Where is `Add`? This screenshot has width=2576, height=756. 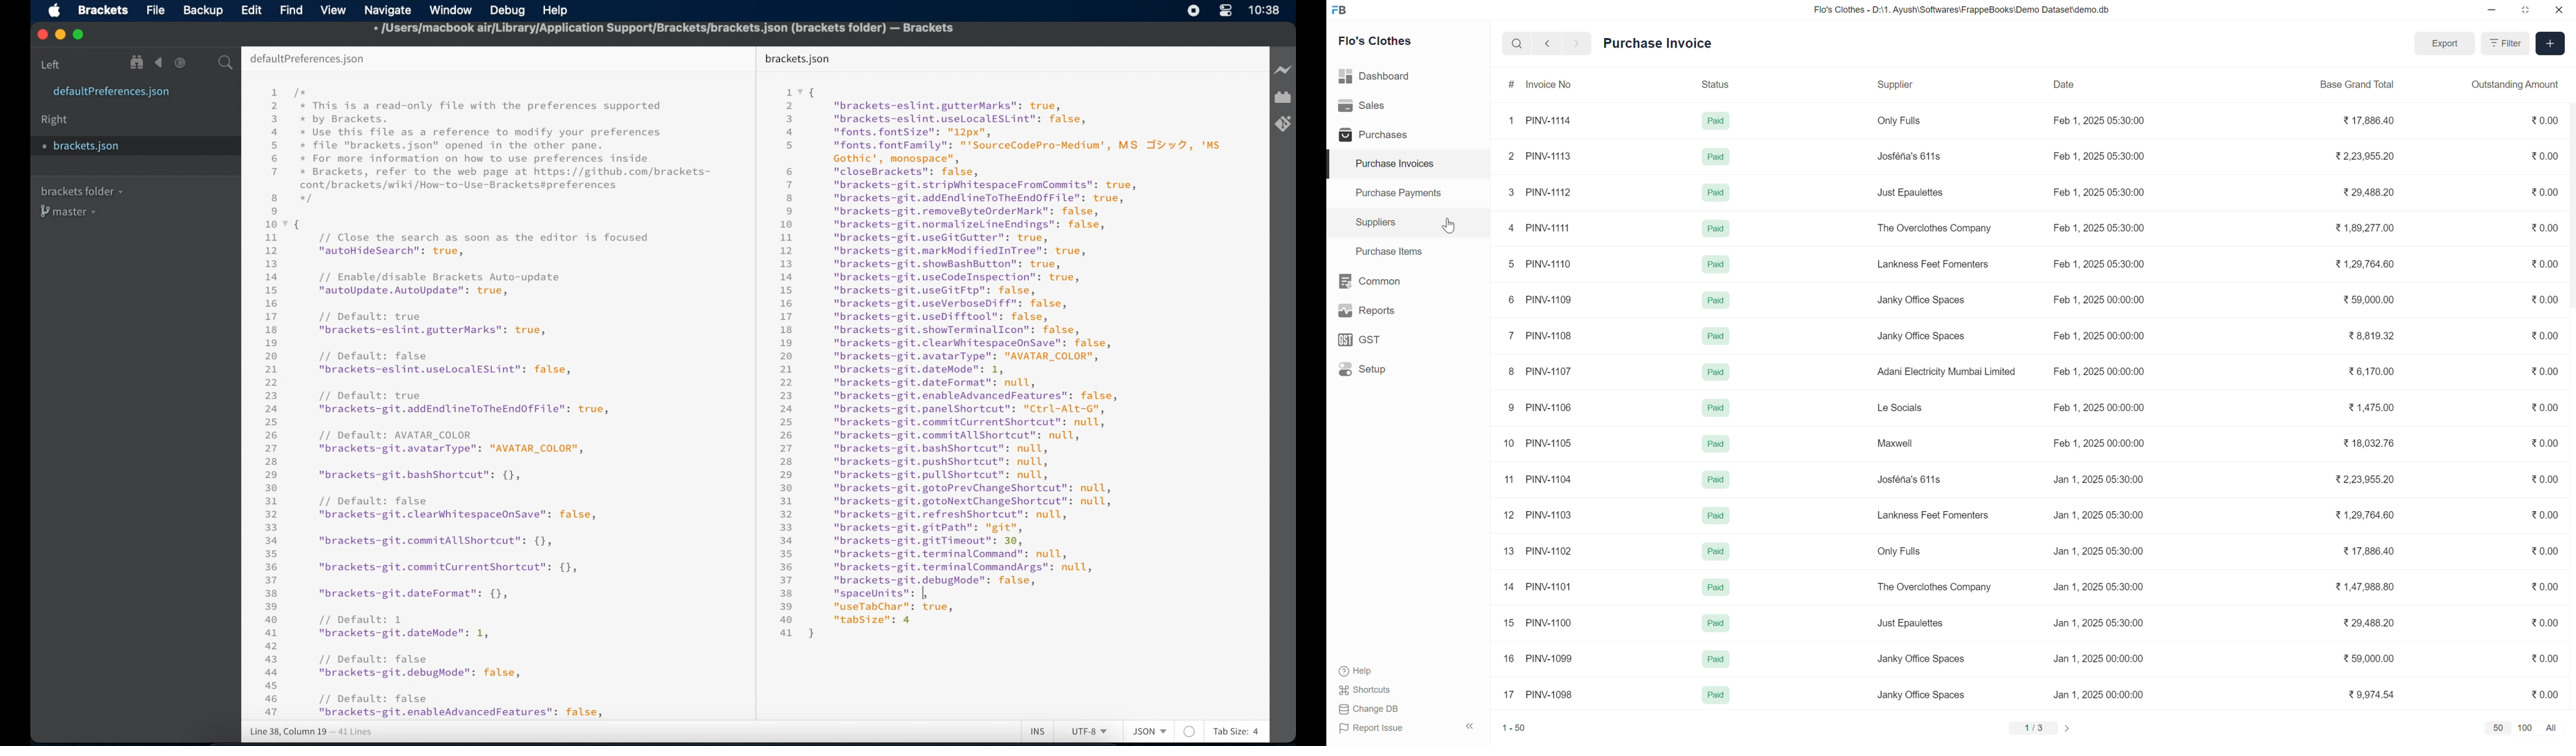
Add is located at coordinates (2551, 43).